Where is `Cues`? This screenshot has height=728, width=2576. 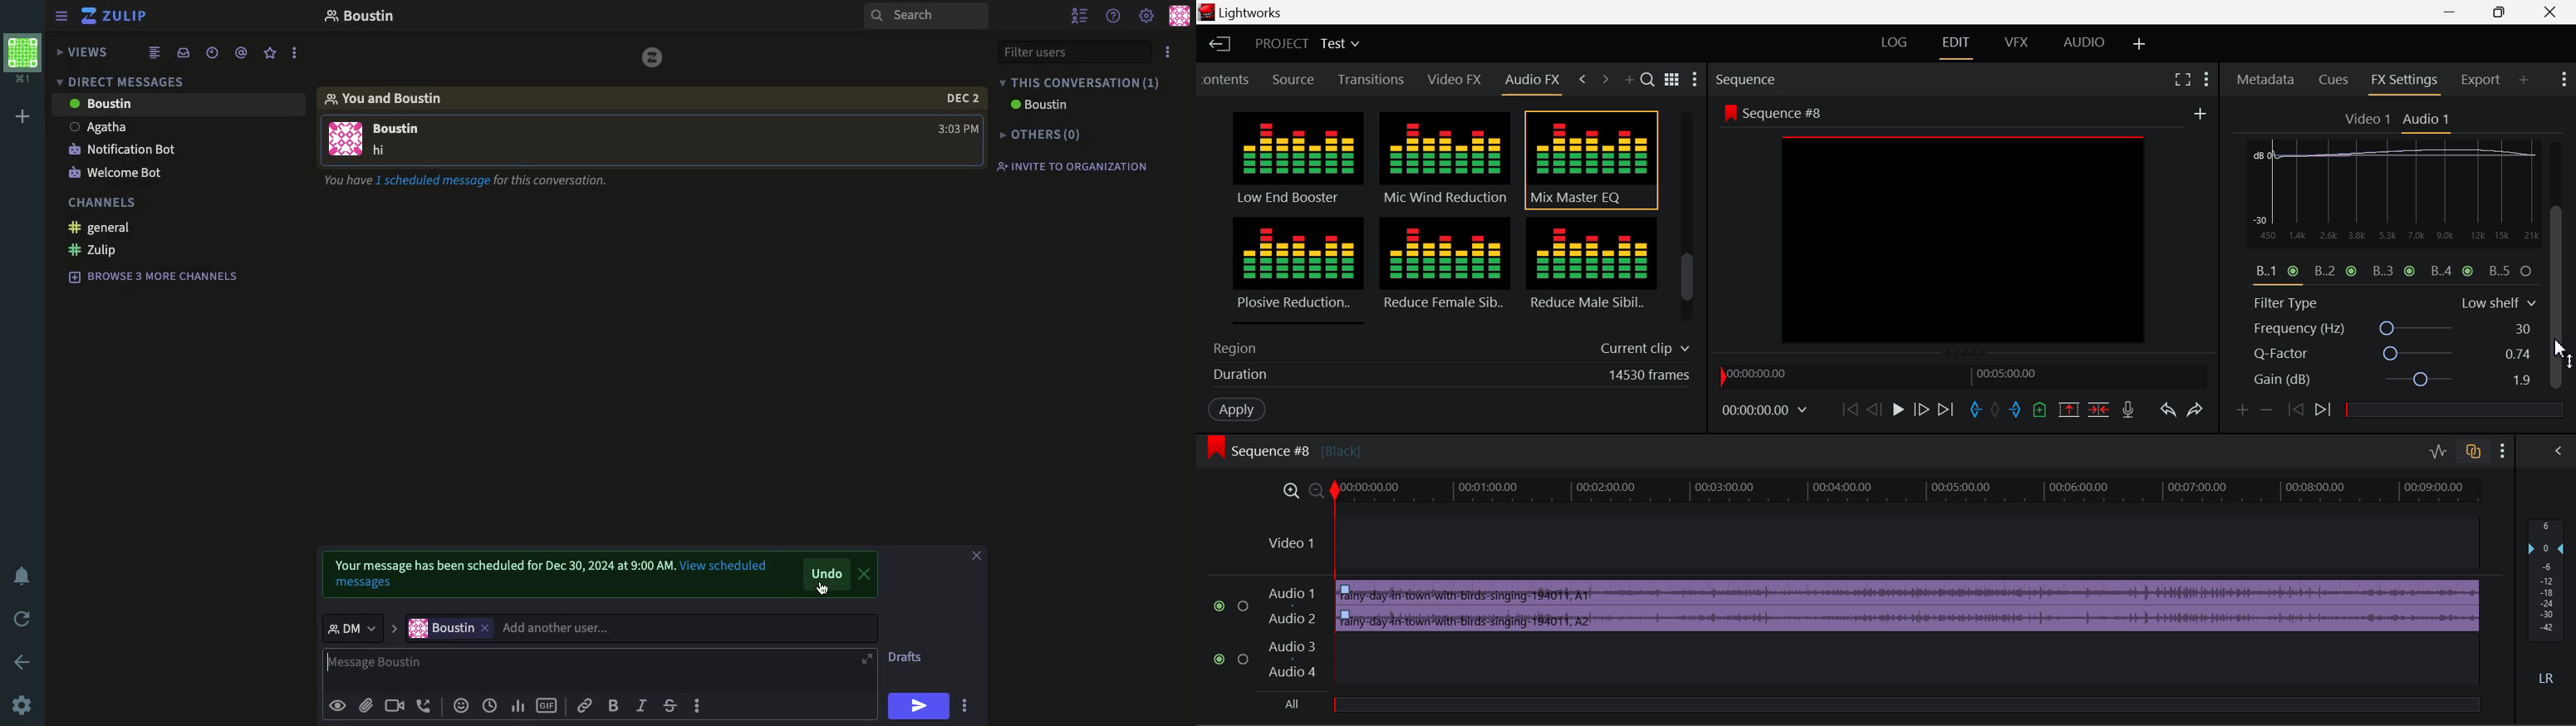
Cues is located at coordinates (2334, 81).